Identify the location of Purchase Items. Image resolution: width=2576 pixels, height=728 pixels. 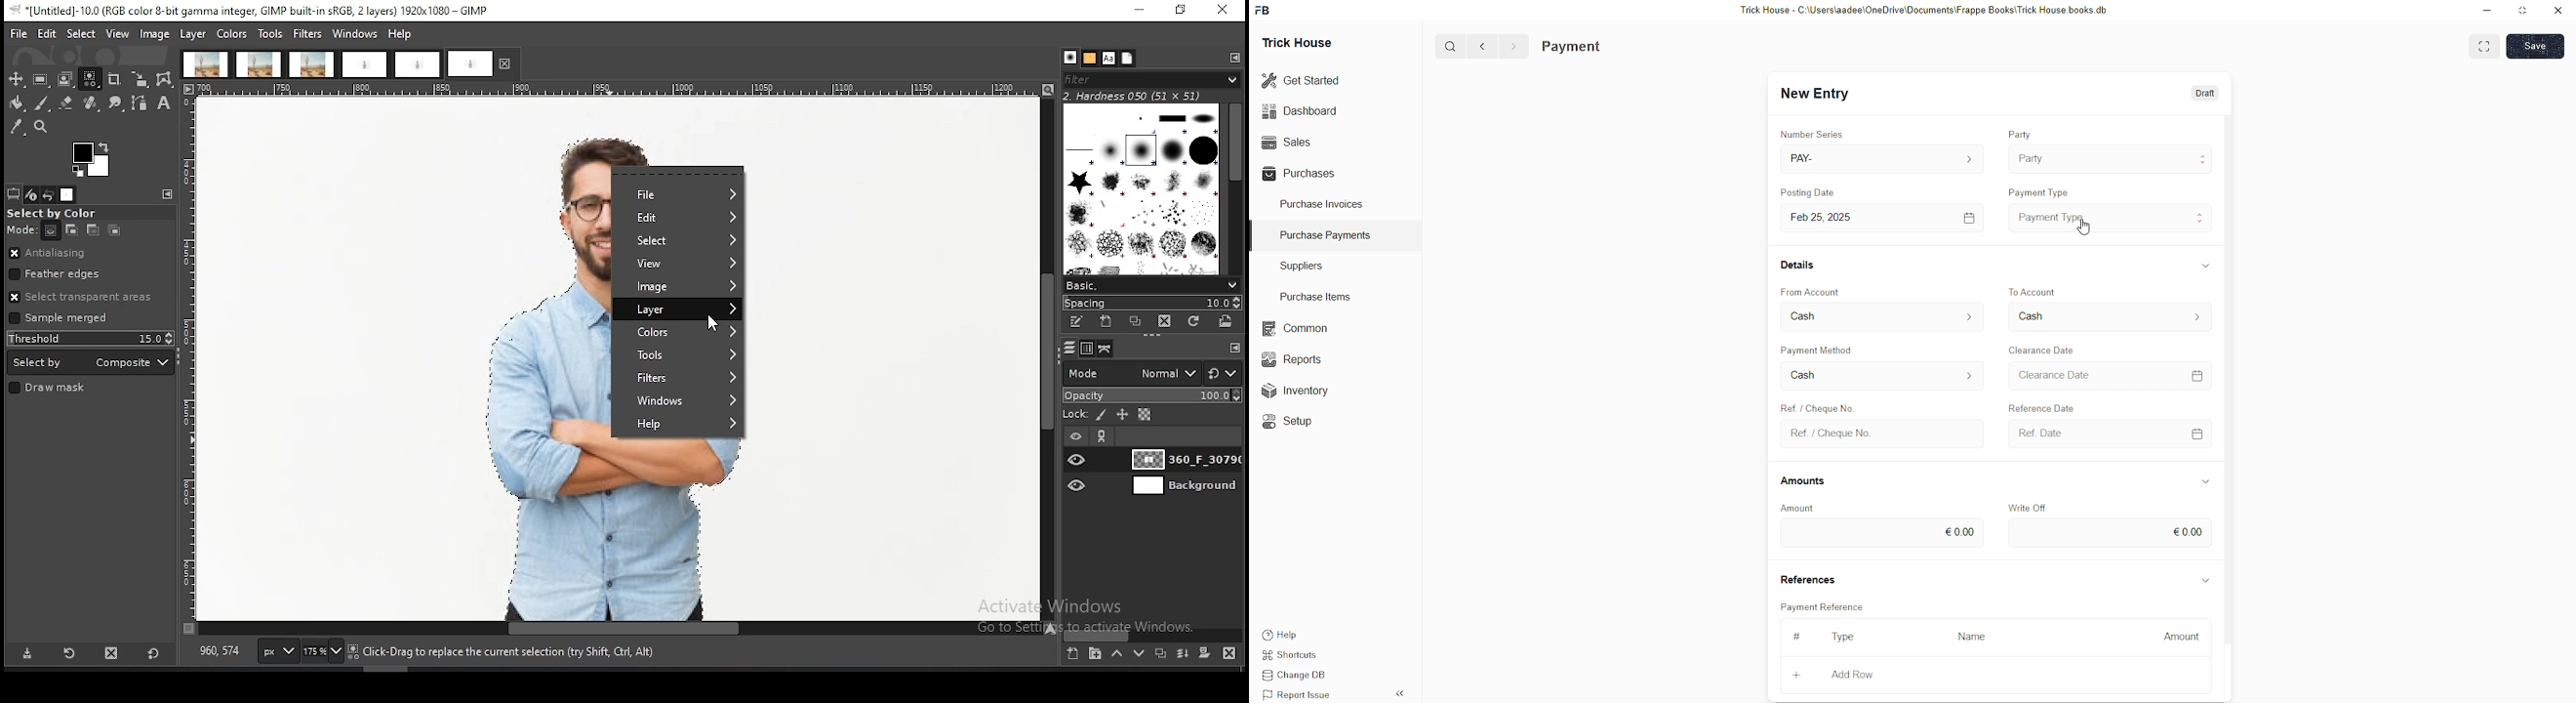
(1320, 294).